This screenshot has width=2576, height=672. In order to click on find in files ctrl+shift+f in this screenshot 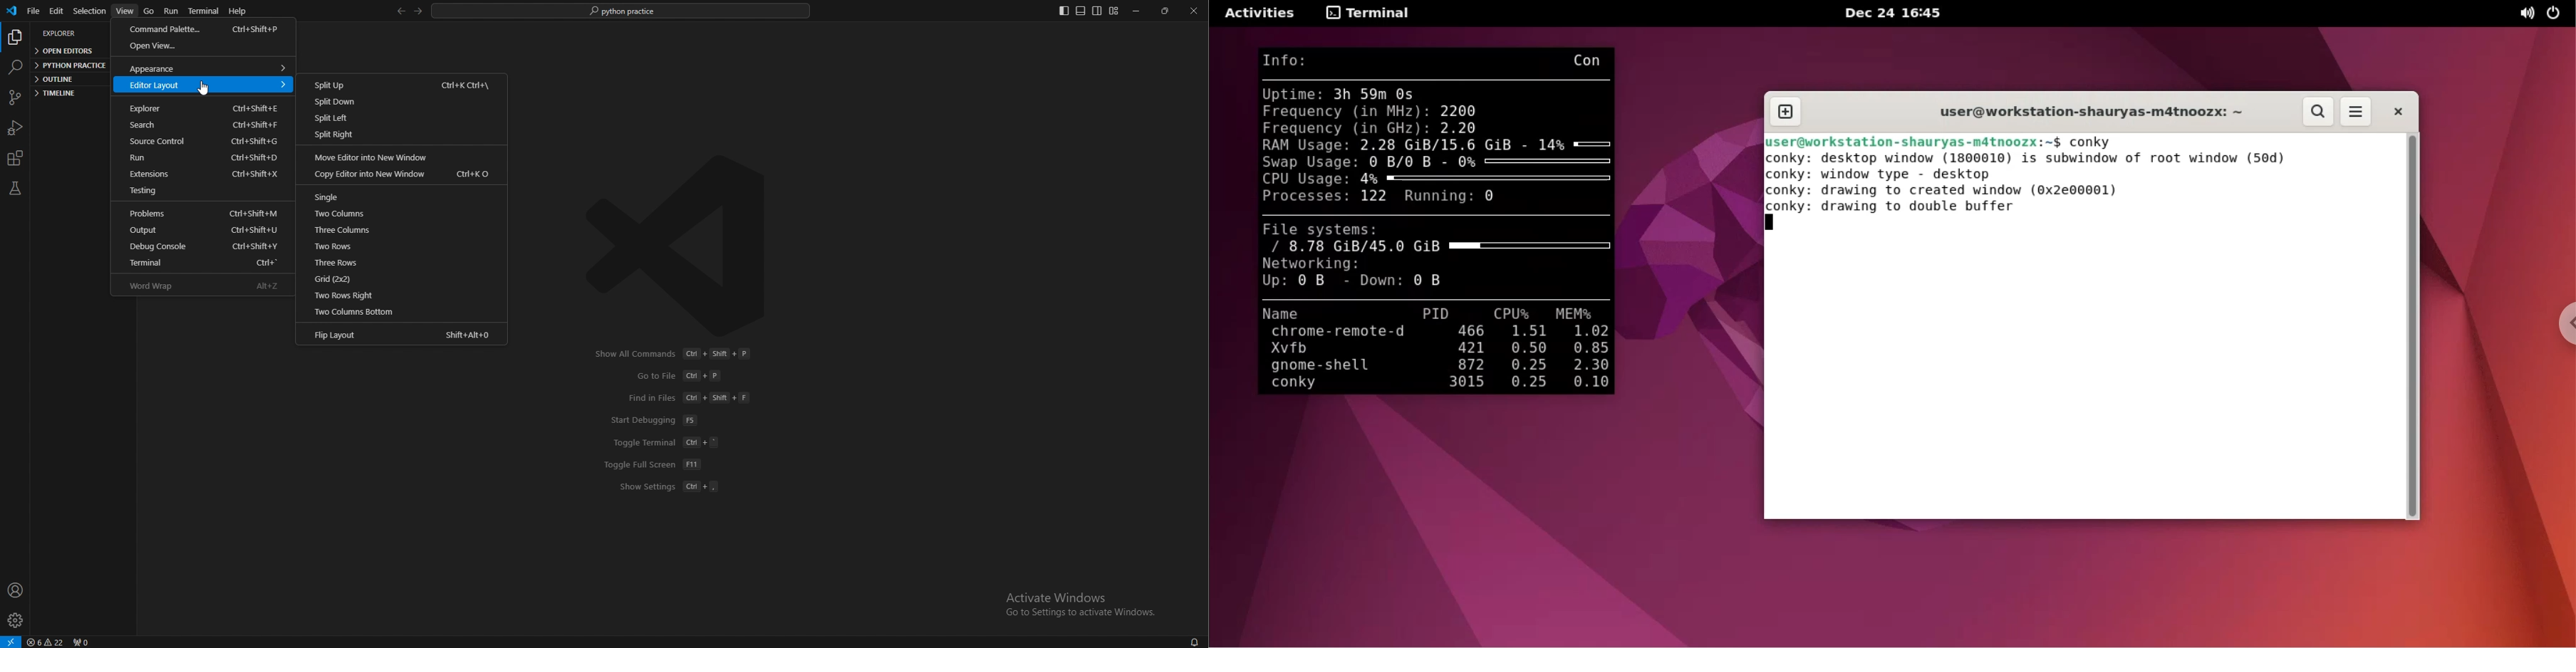, I will do `click(689, 398)`.